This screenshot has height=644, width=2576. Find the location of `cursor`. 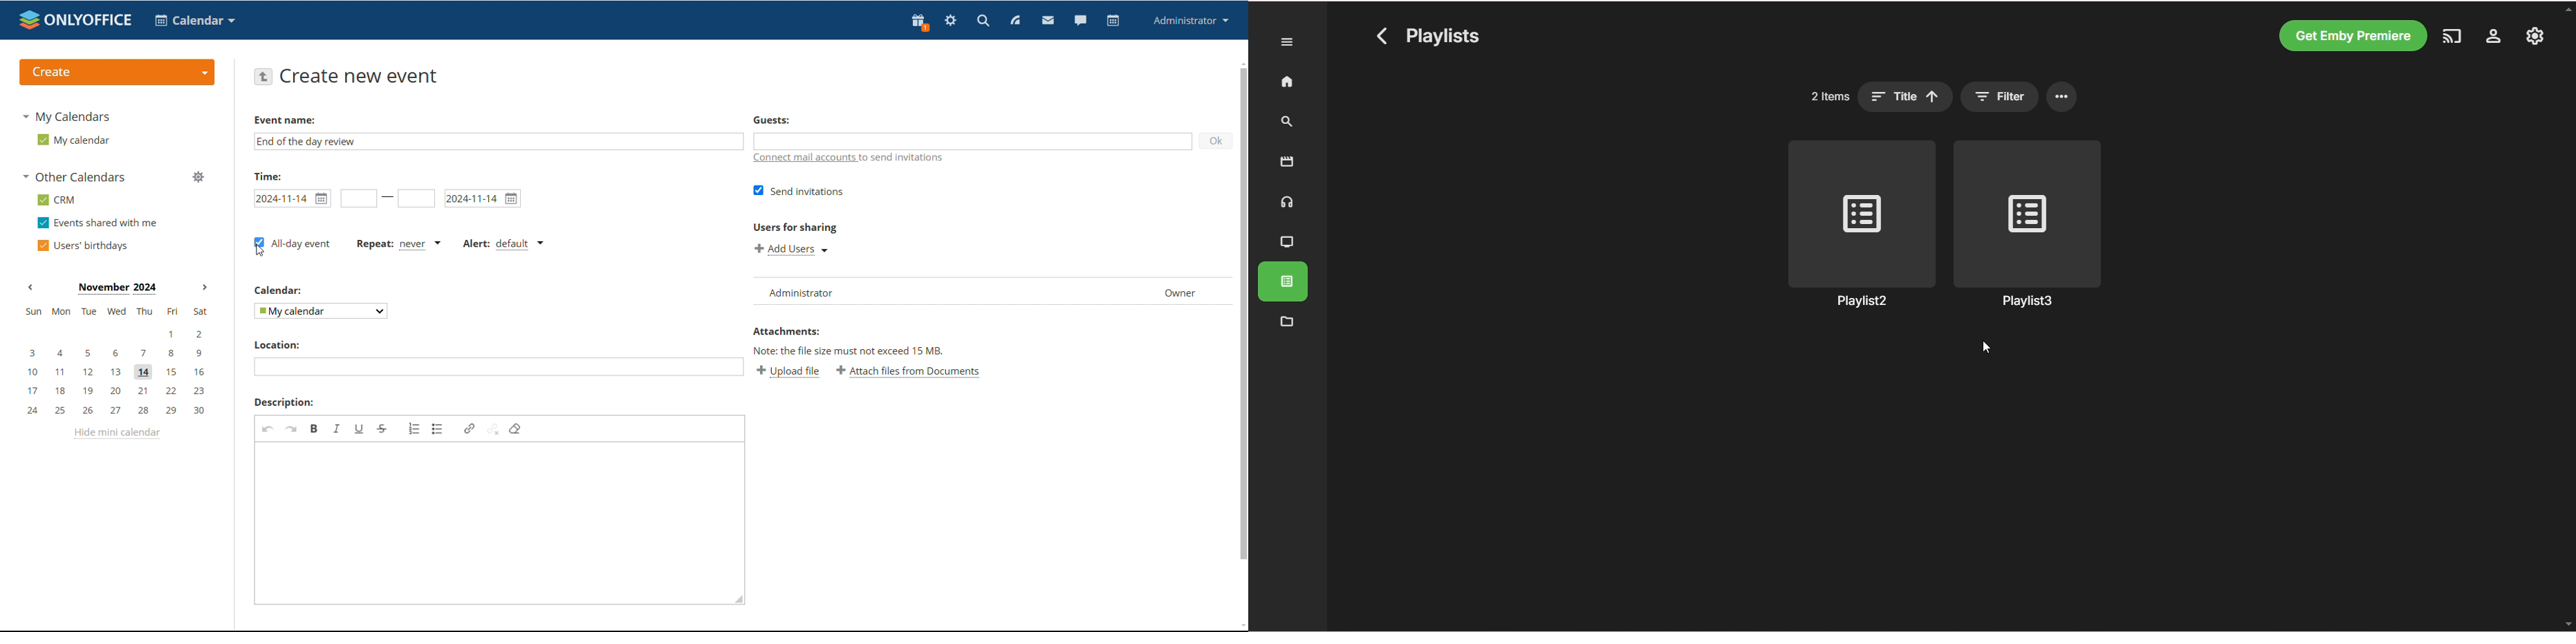

cursor is located at coordinates (1987, 346).